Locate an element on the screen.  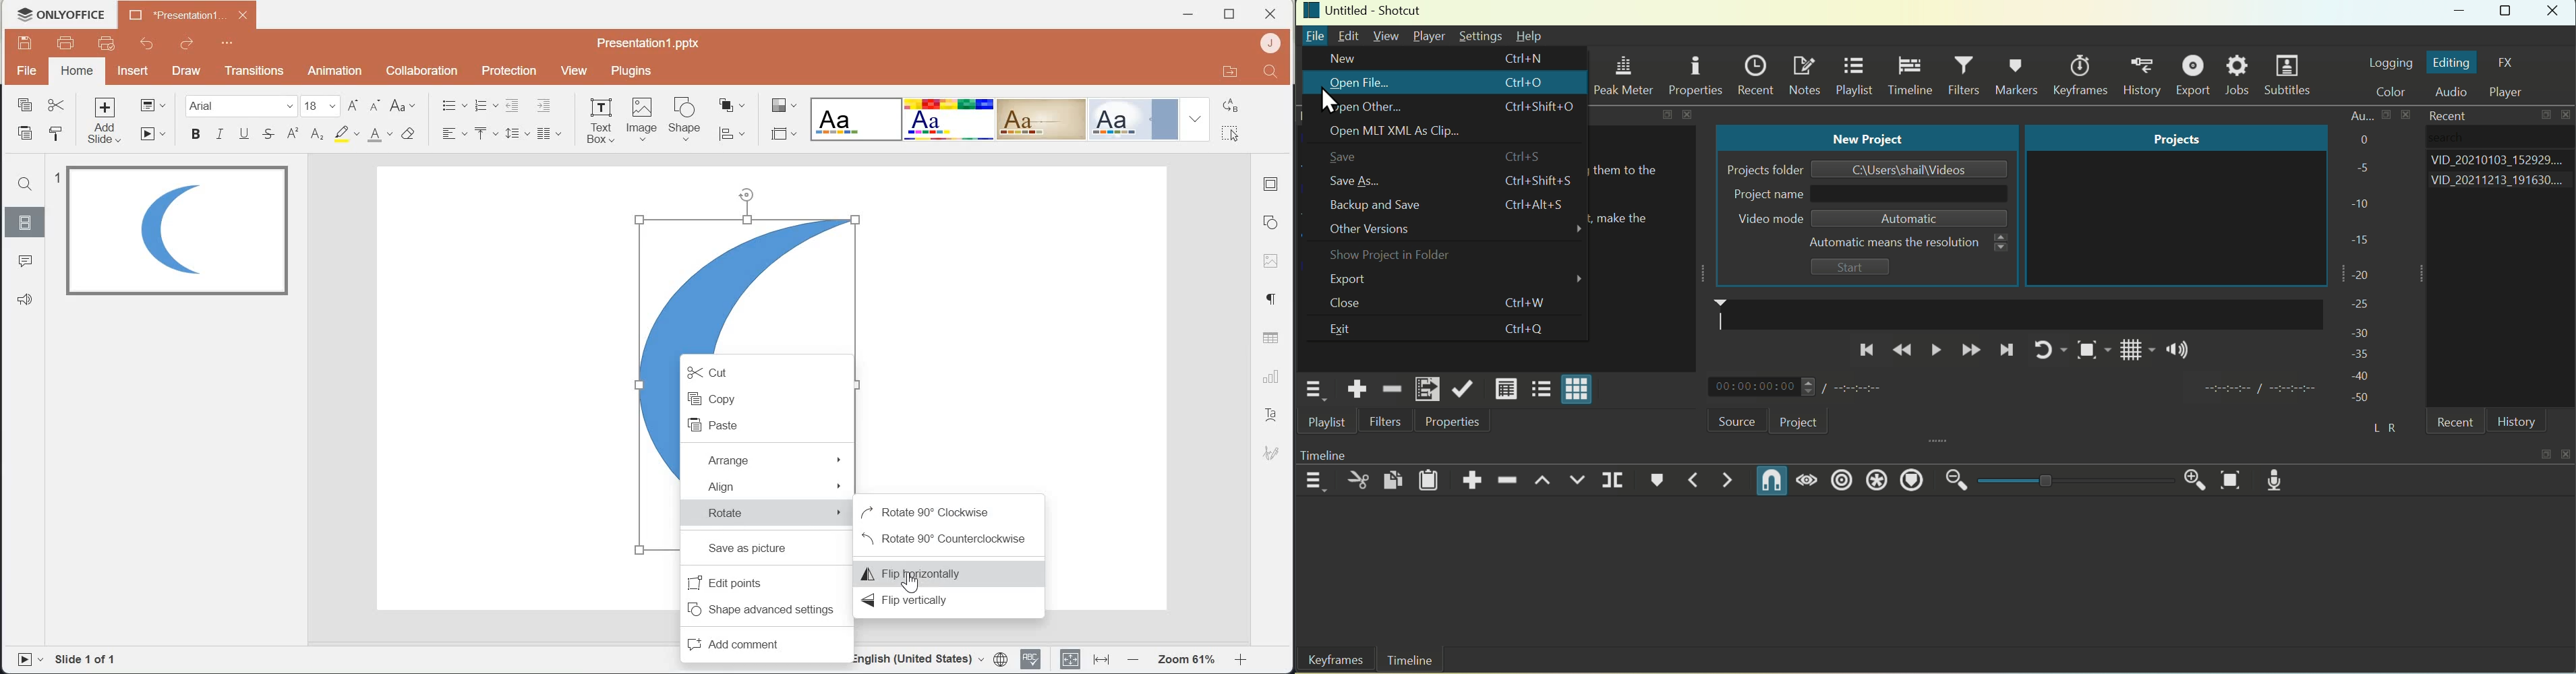
View as icon is located at coordinates (1579, 391).